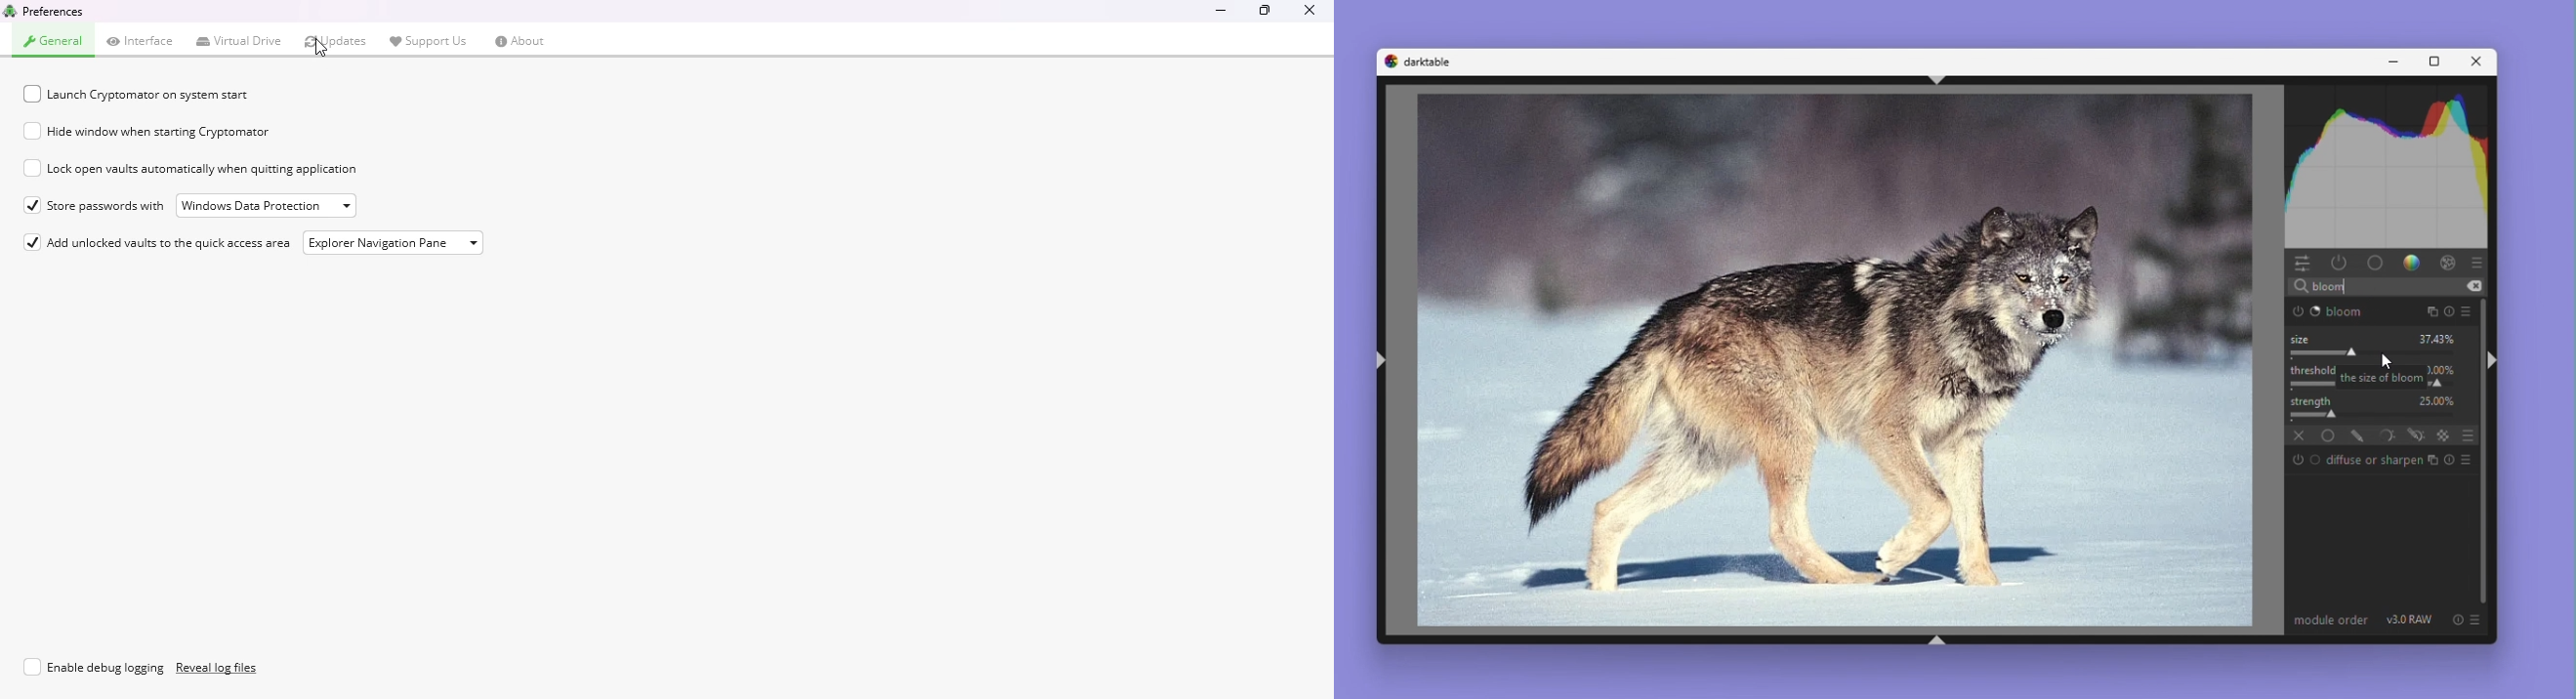  What do you see at coordinates (2451, 311) in the screenshot?
I see `Reset` at bounding box center [2451, 311].